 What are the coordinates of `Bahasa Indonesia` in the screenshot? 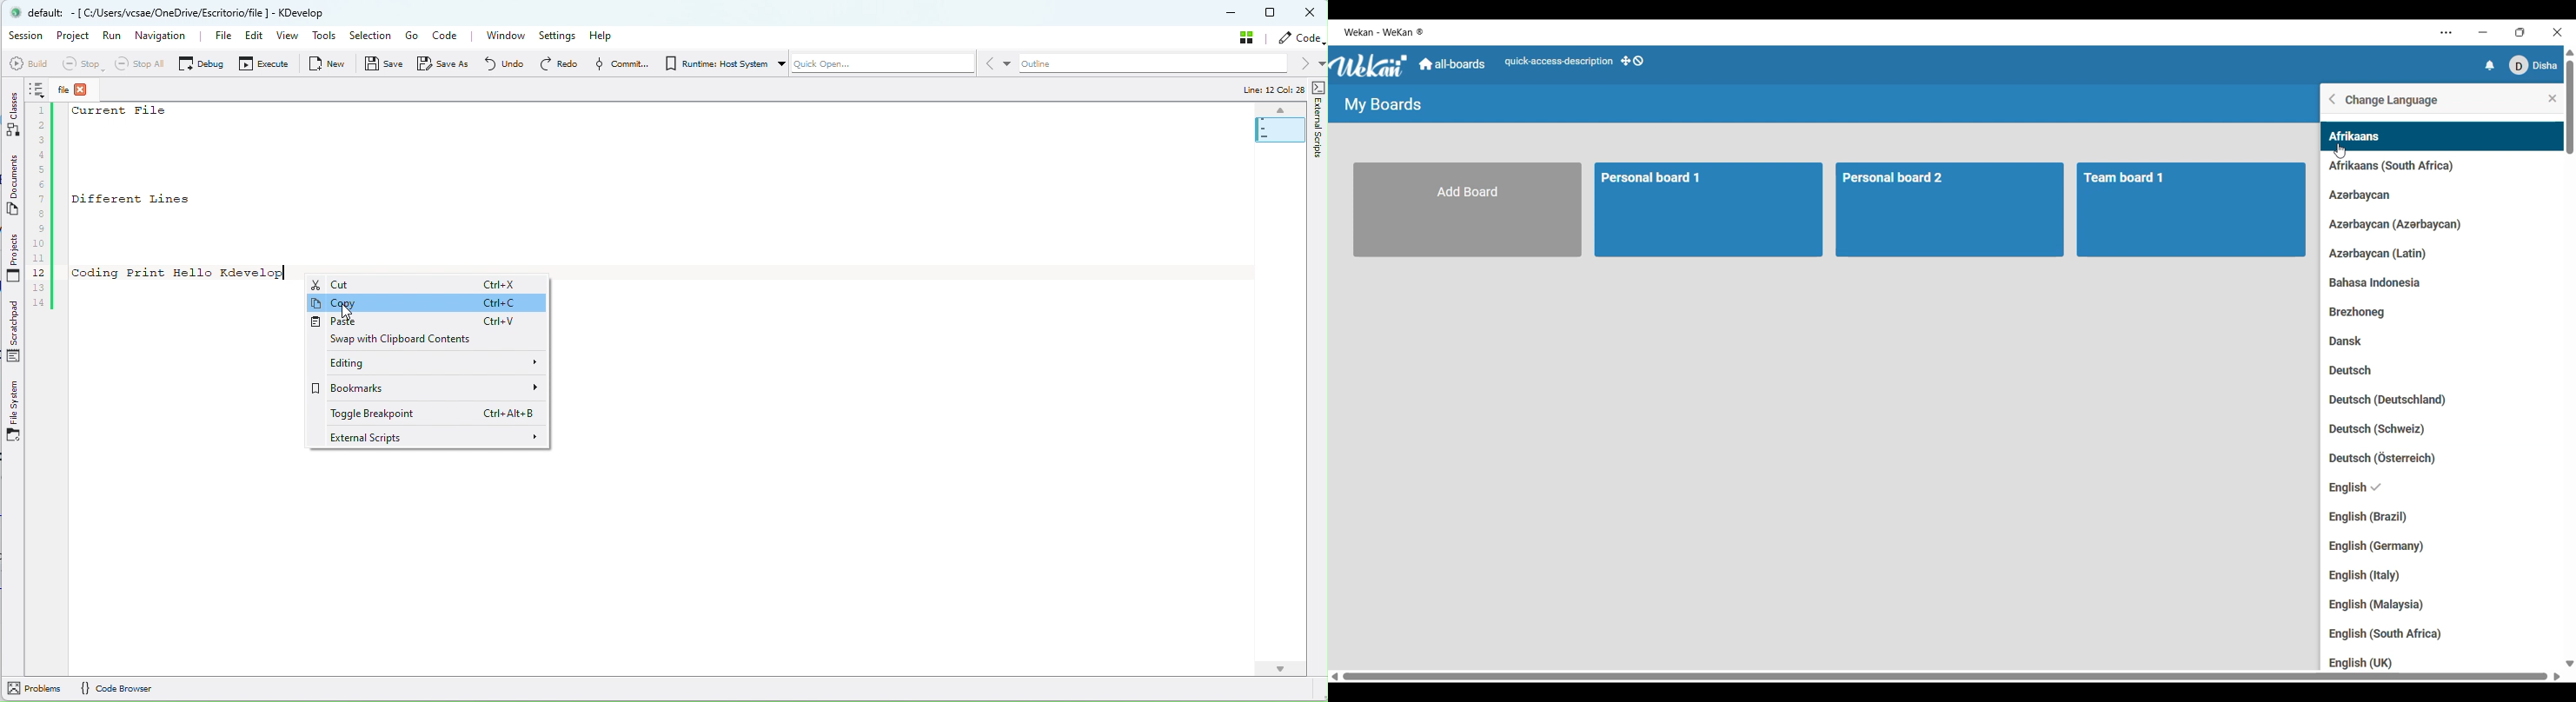 It's located at (2395, 285).